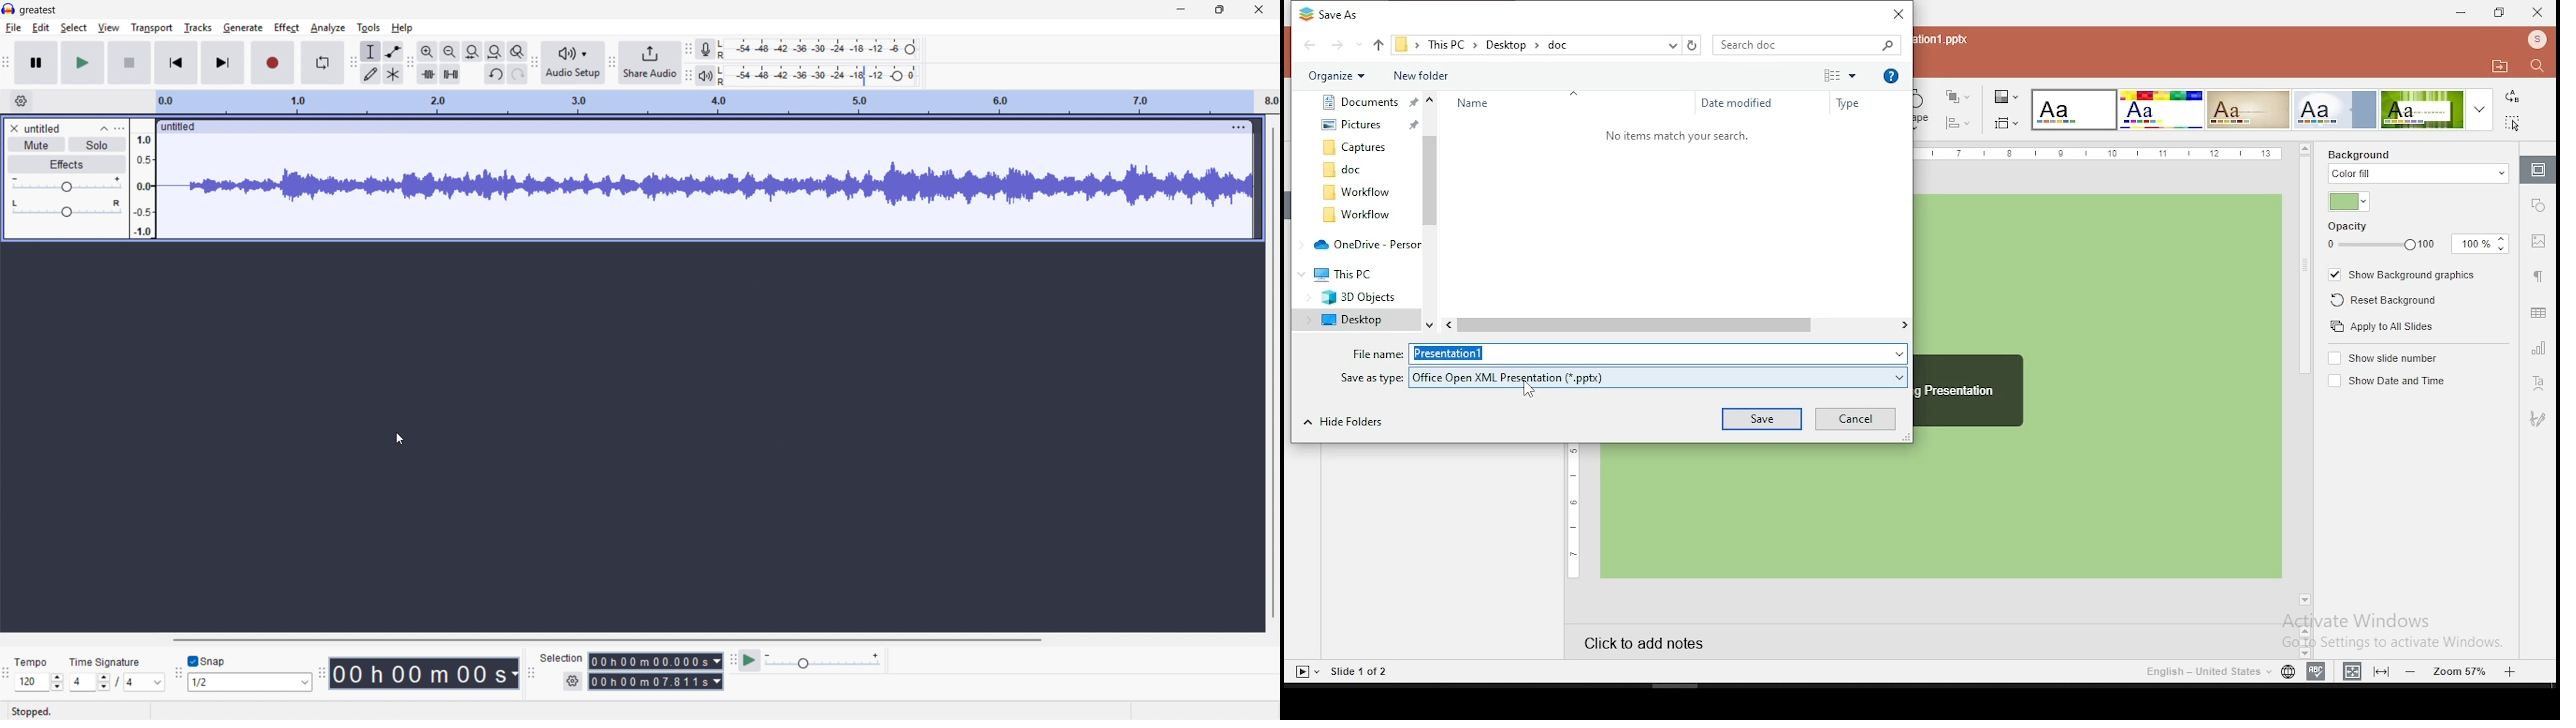  What do you see at coordinates (2537, 66) in the screenshot?
I see `find` at bounding box center [2537, 66].